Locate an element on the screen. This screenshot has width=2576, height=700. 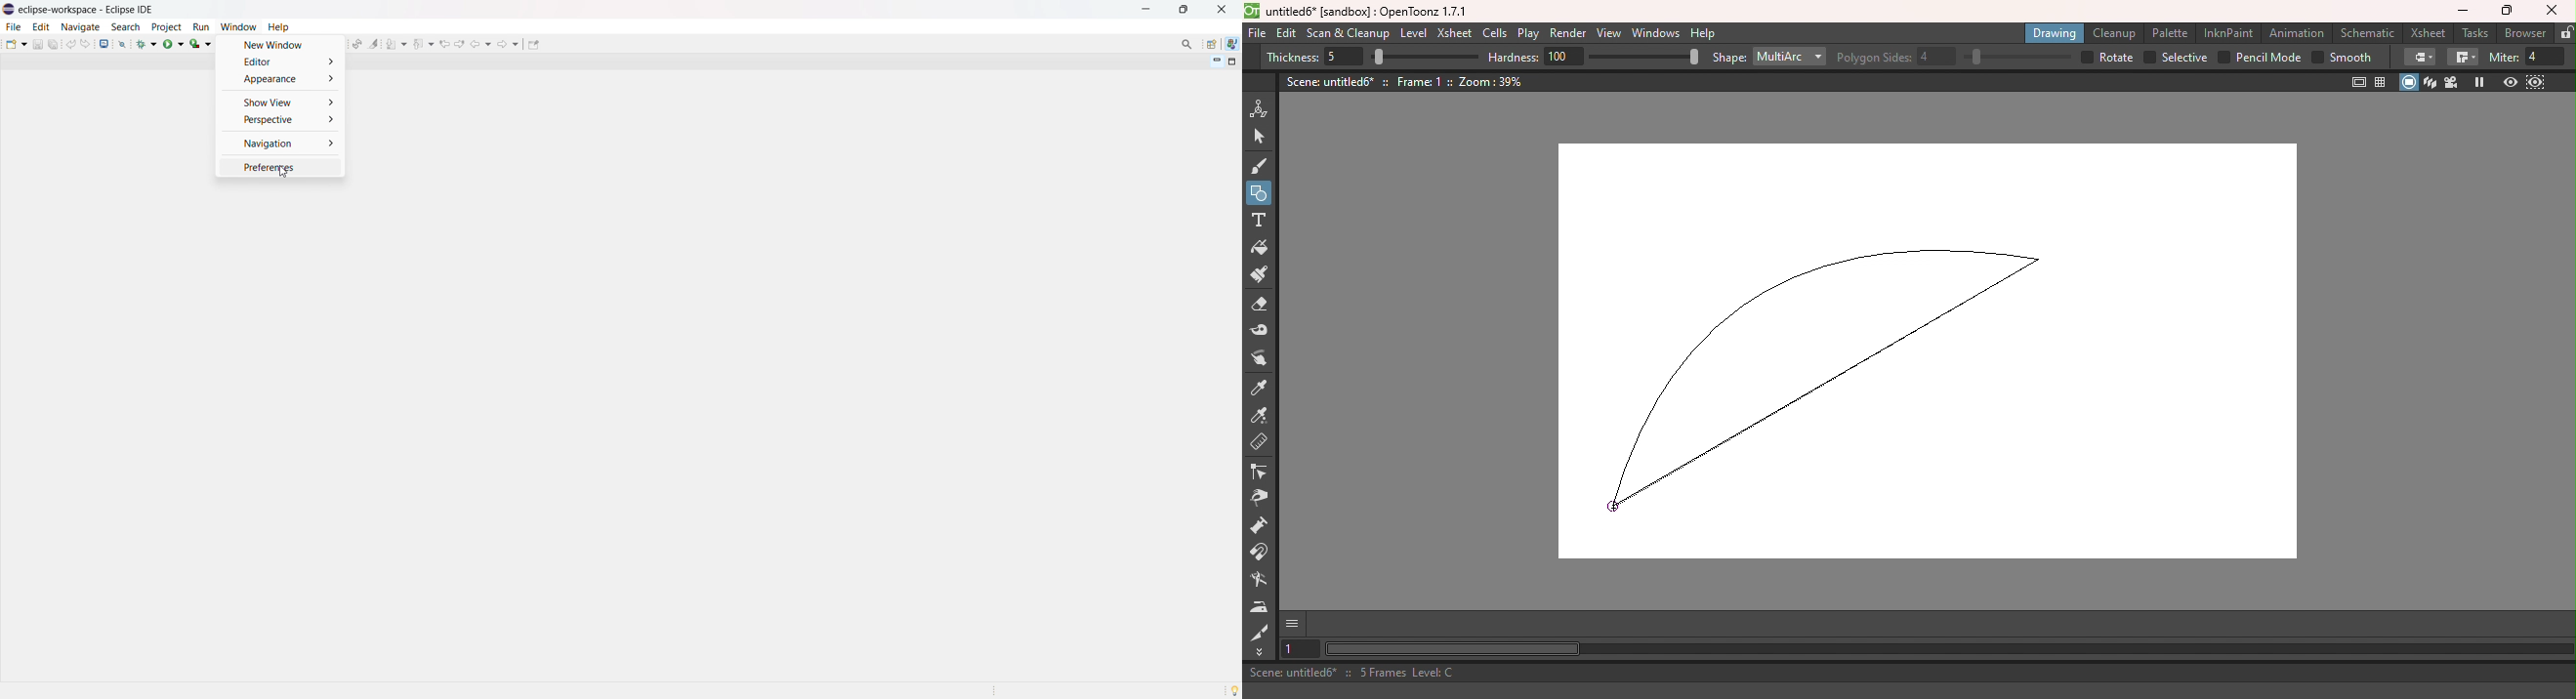
Type tool is located at coordinates (1261, 221).